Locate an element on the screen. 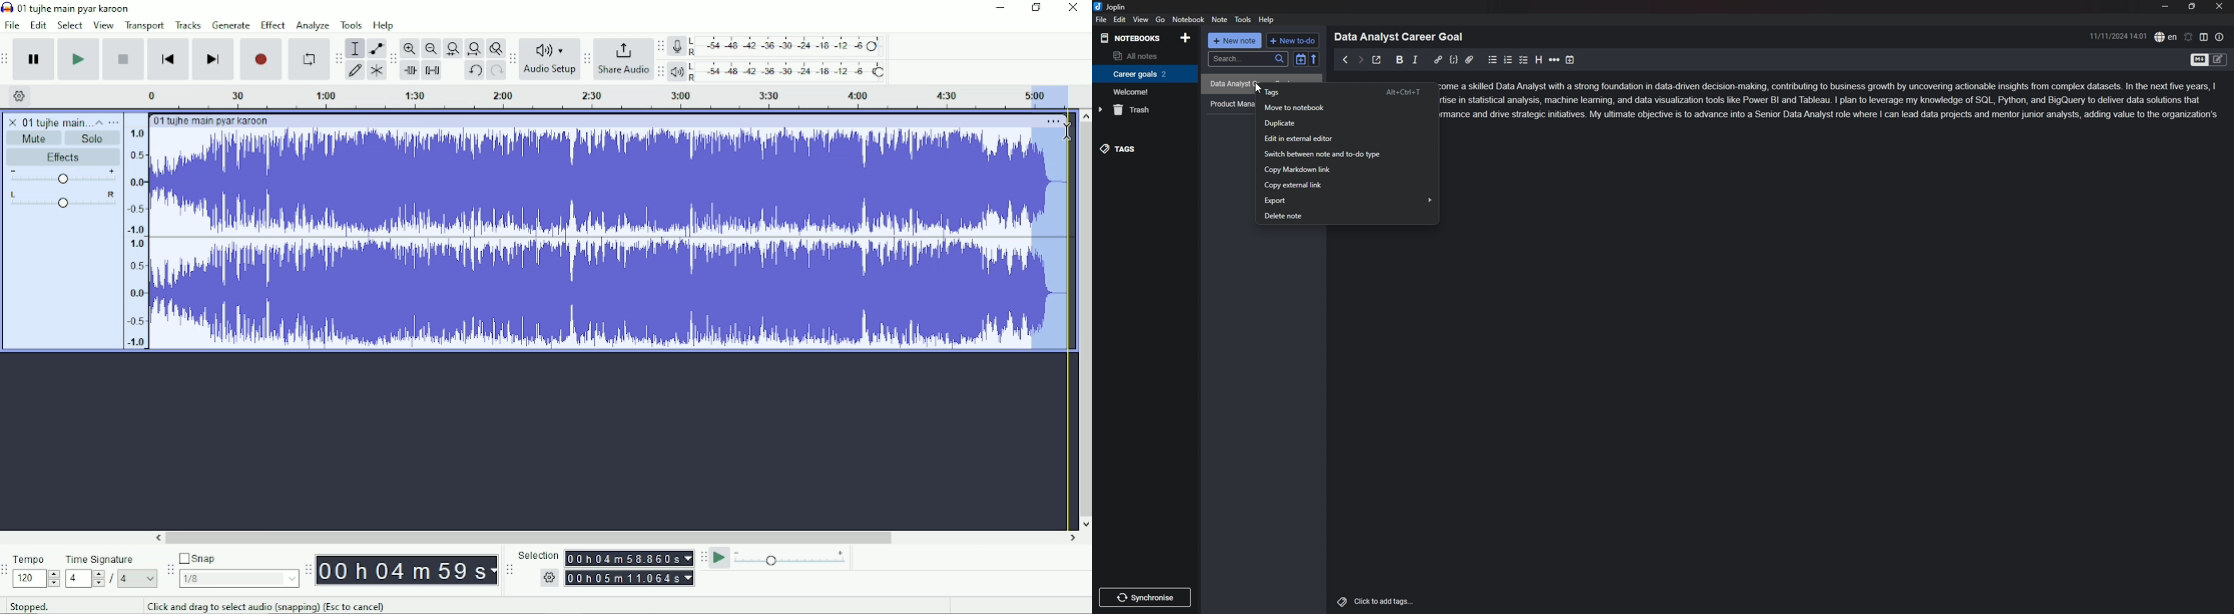 The image size is (2240, 616). Click to add tags... is located at coordinates (1384, 602).